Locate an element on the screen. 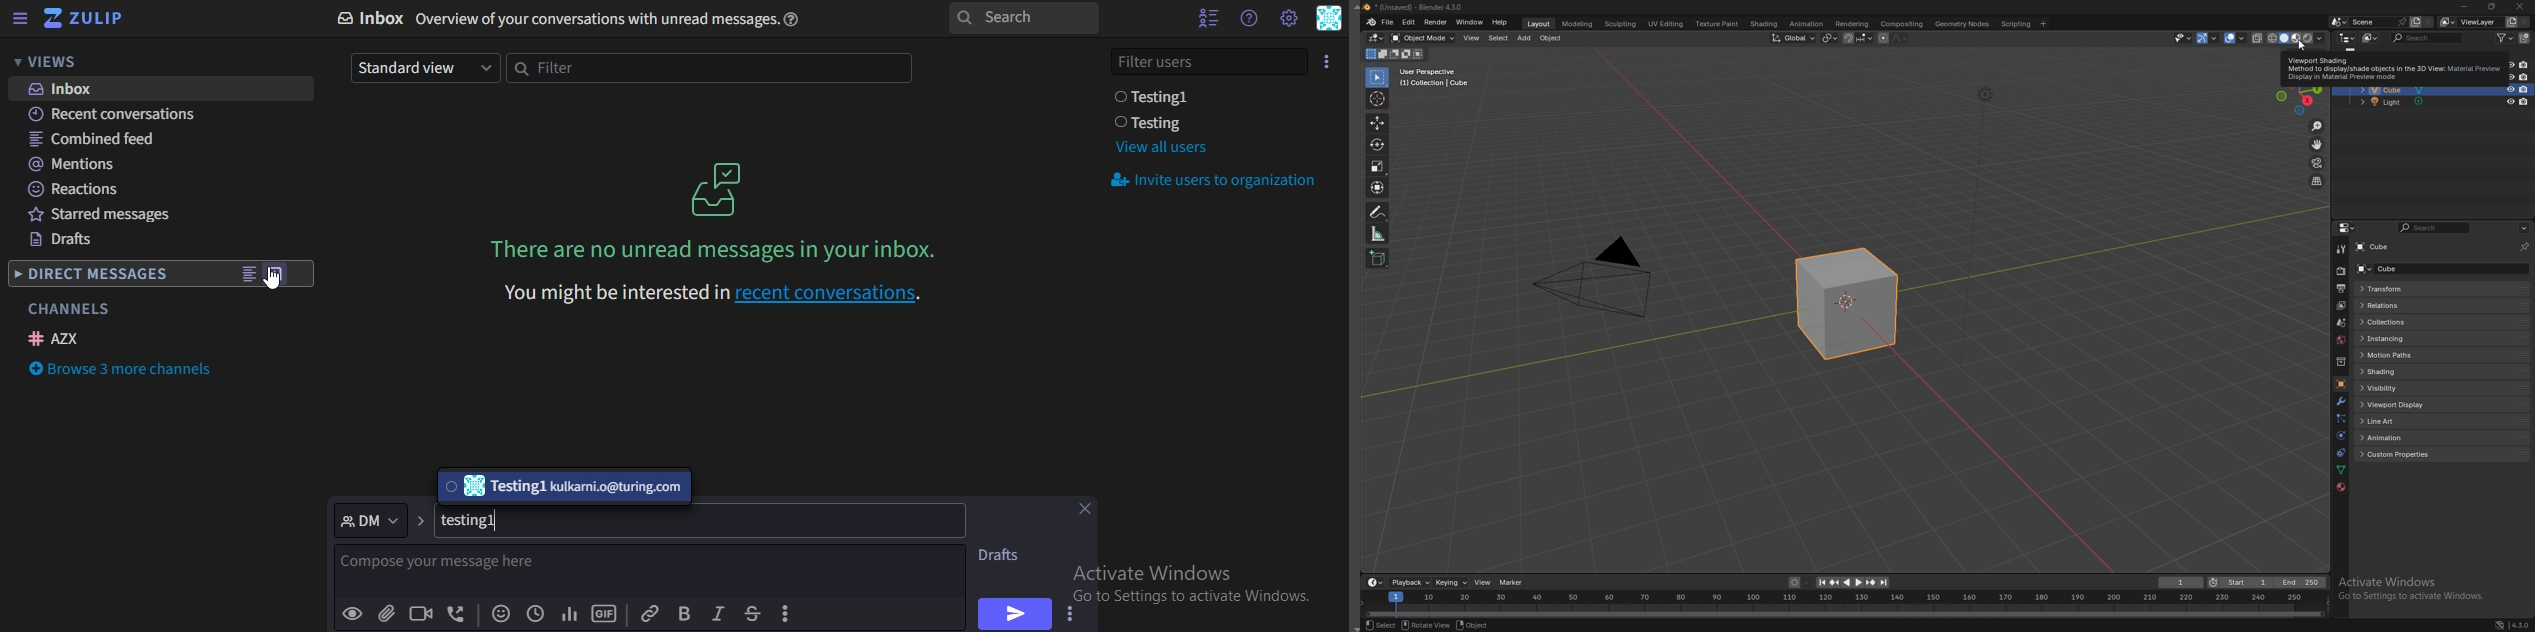 The image size is (2548, 644). filter is located at coordinates (706, 69).